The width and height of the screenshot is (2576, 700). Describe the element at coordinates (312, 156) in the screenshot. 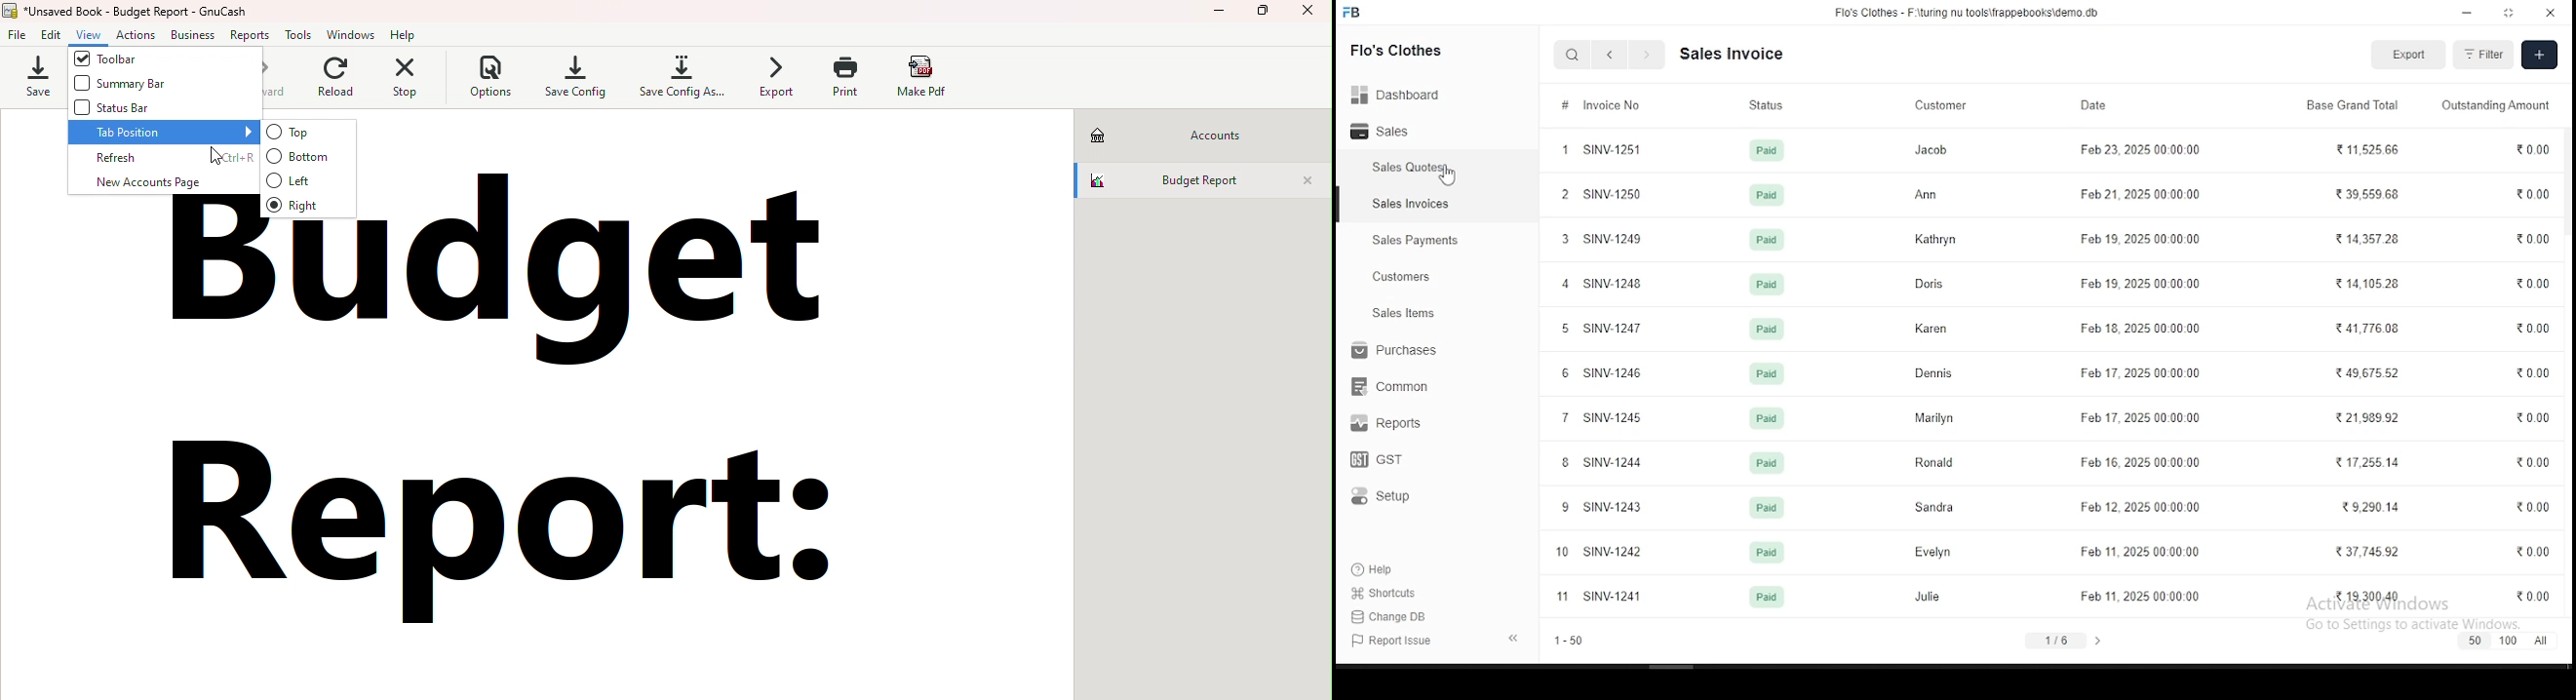

I see `Bottom` at that location.